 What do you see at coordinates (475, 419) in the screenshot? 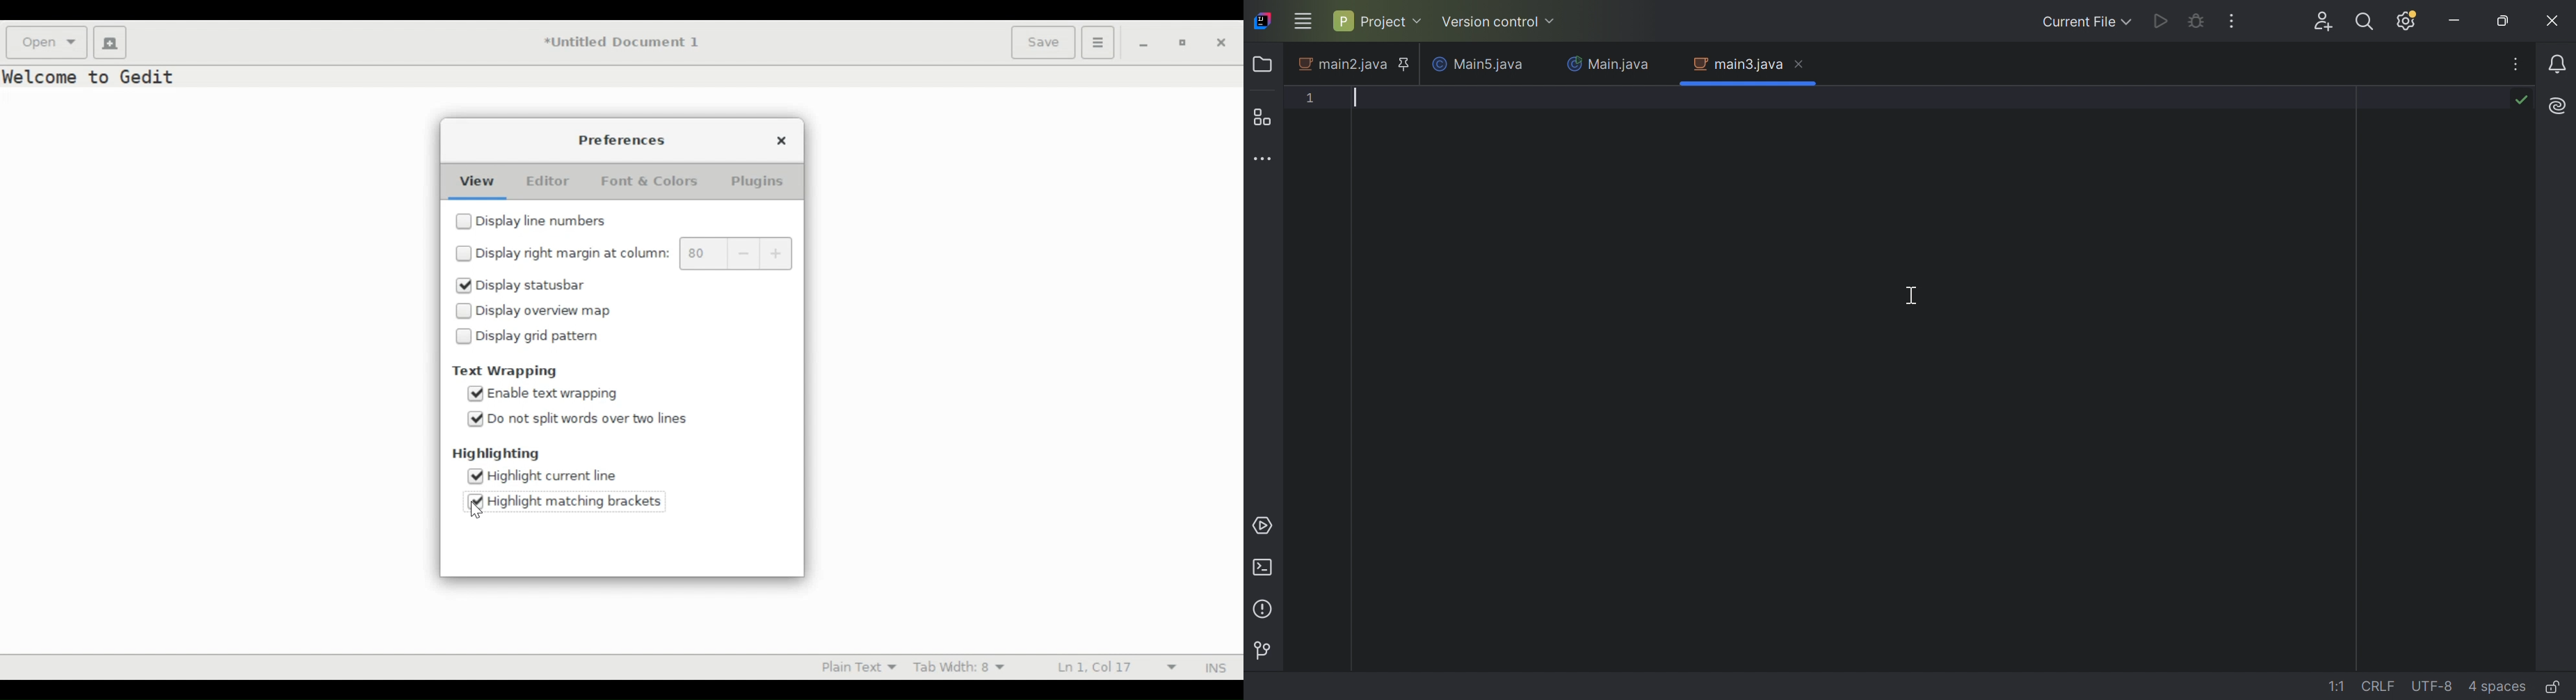
I see `checked checkbox` at bounding box center [475, 419].